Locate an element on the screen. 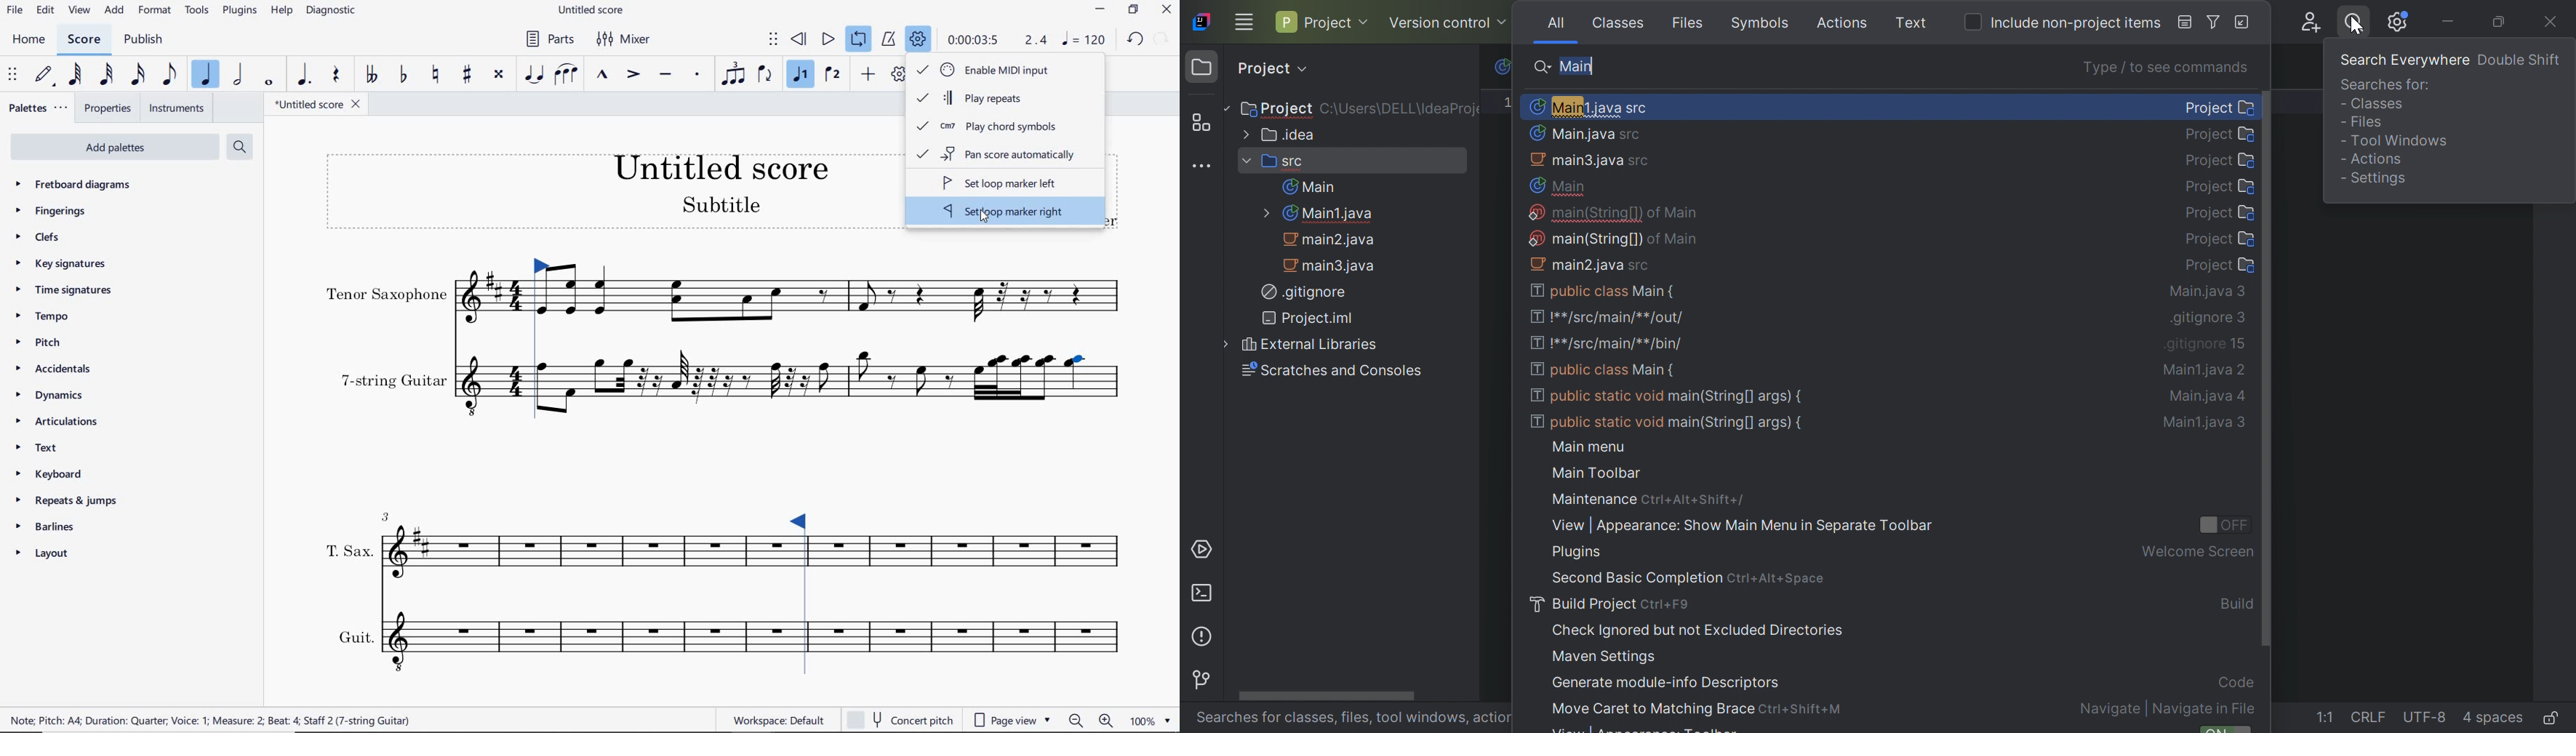 The width and height of the screenshot is (2576, 756). Ctrl+Alt+Space is located at coordinates (1777, 578).